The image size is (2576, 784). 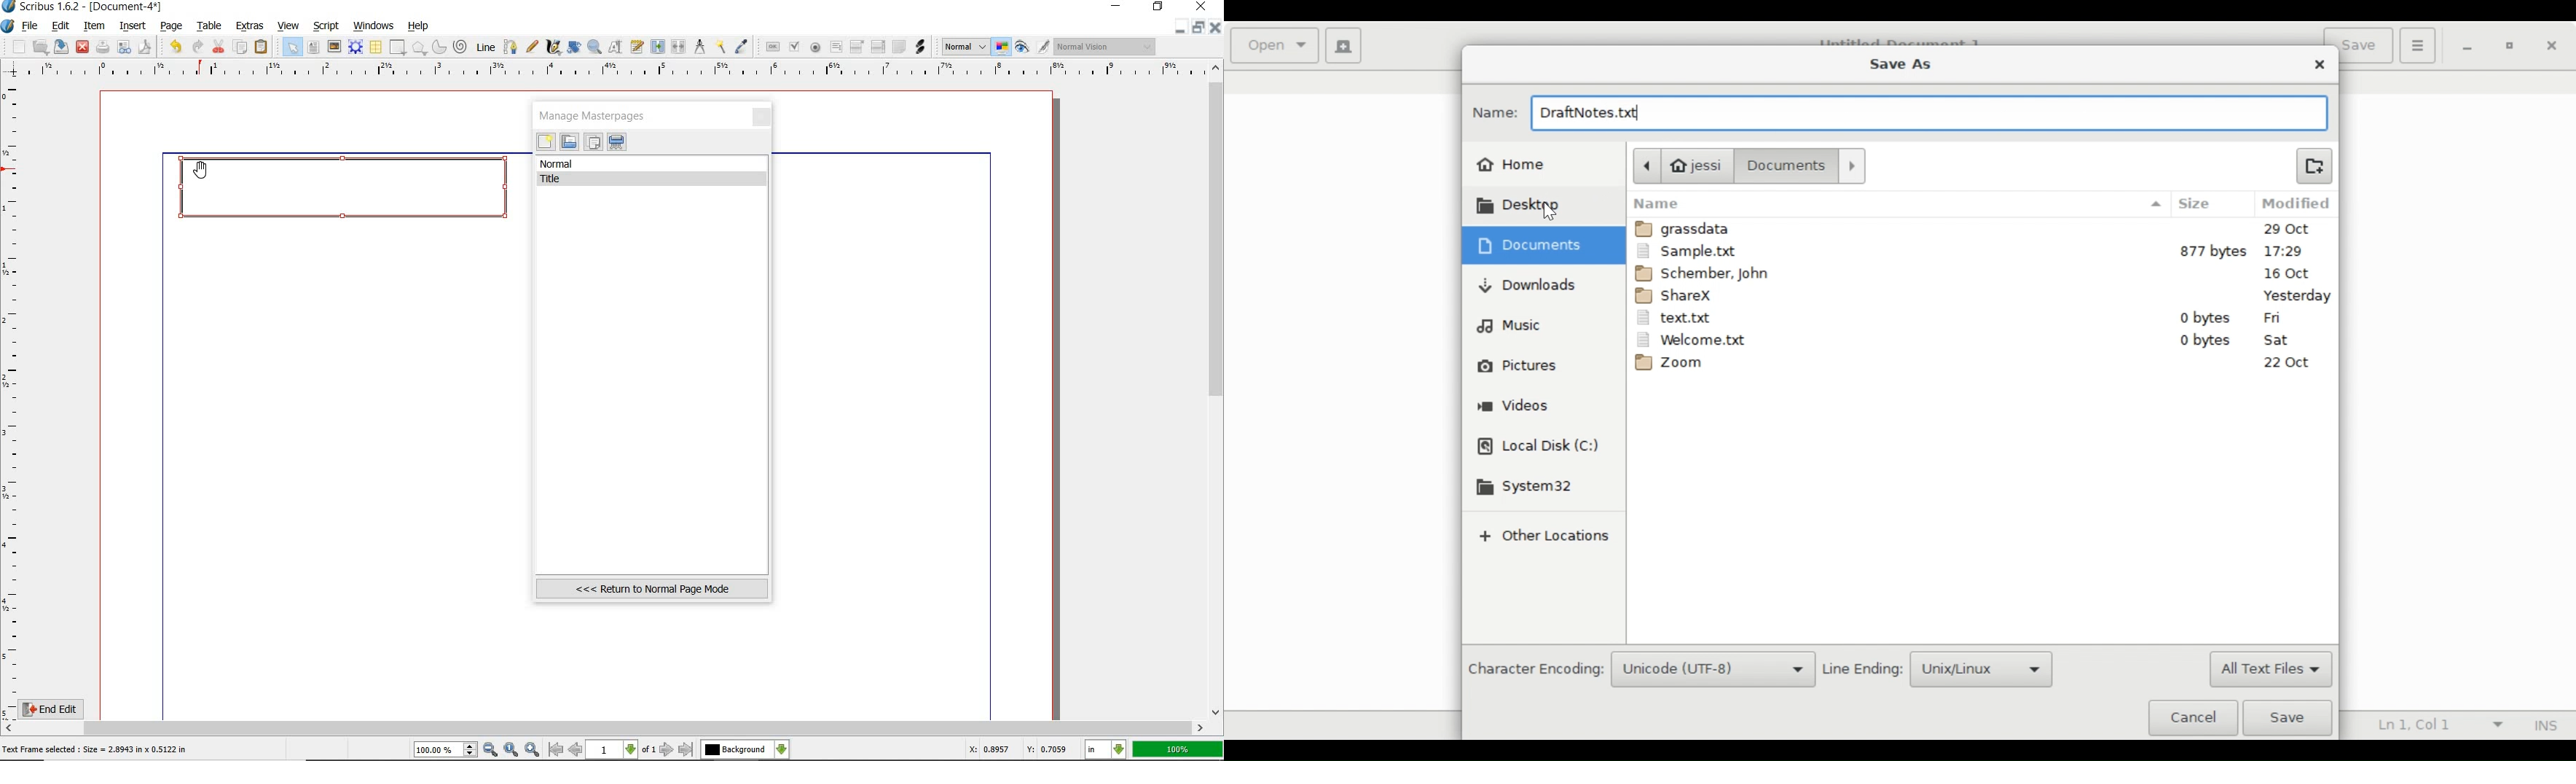 I want to click on Character Encoding, so click(x=1534, y=670).